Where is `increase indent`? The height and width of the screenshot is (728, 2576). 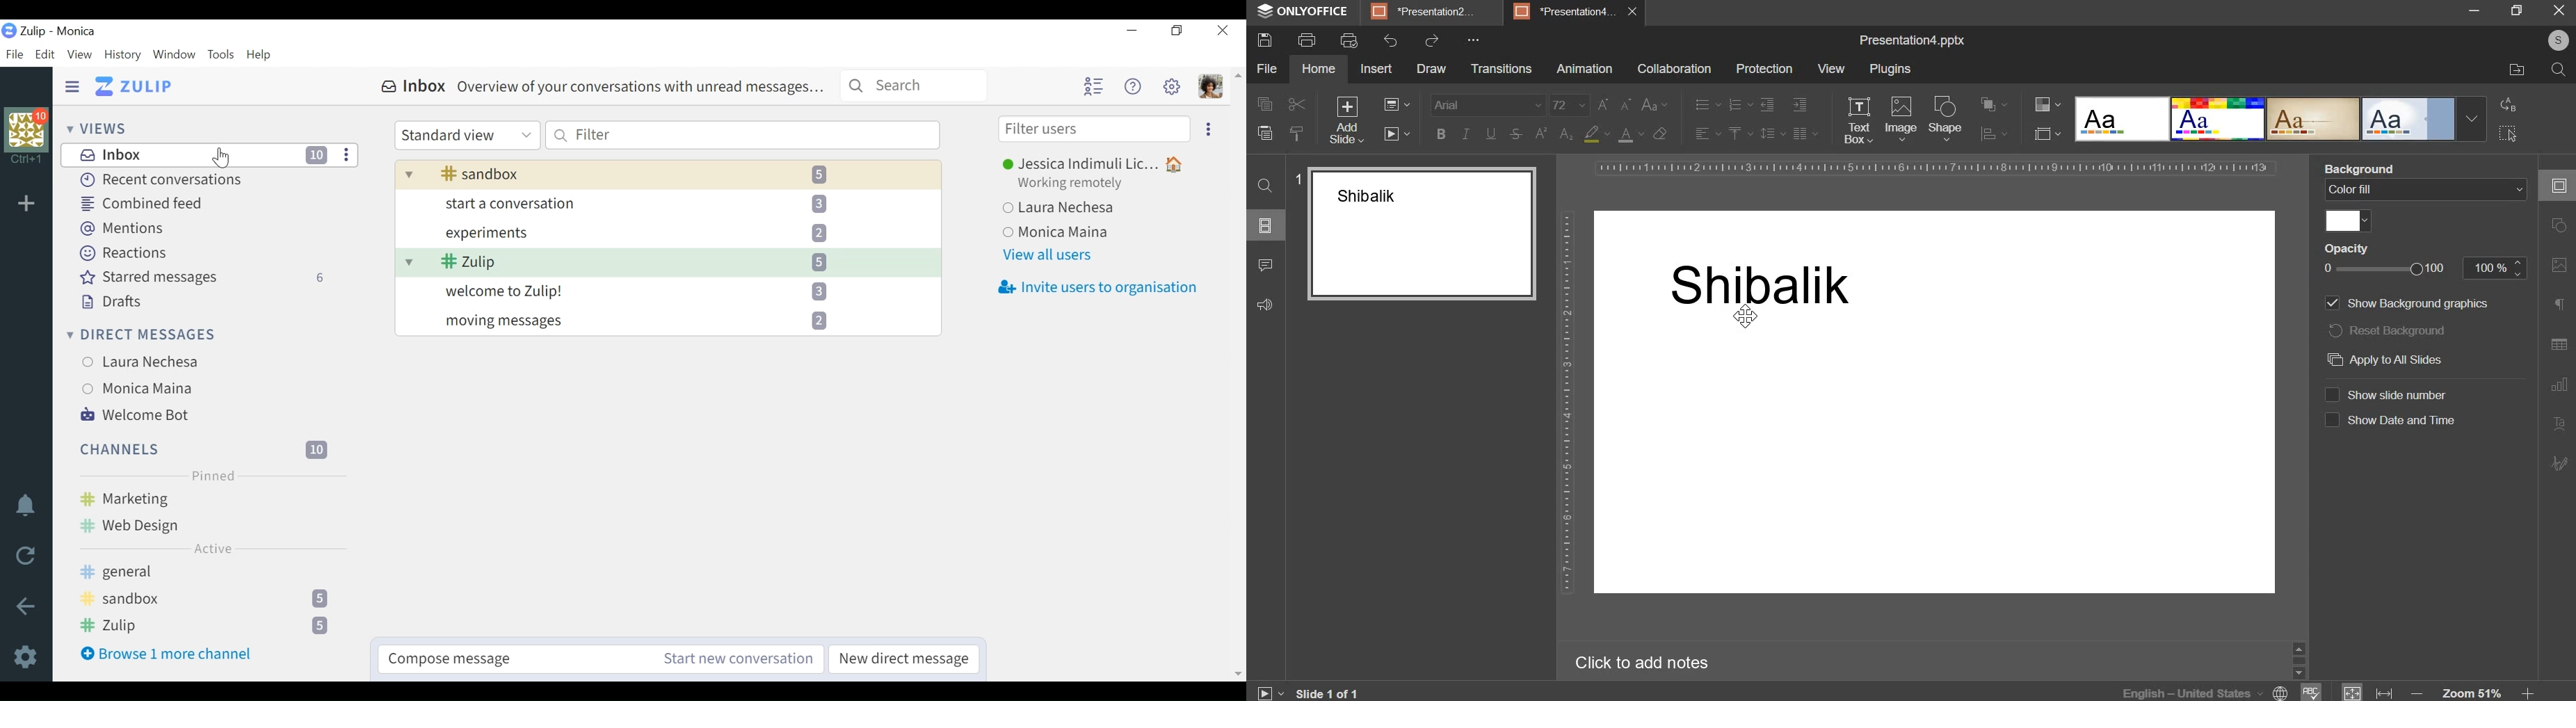 increase indent is located at coordinates (1800, 104).